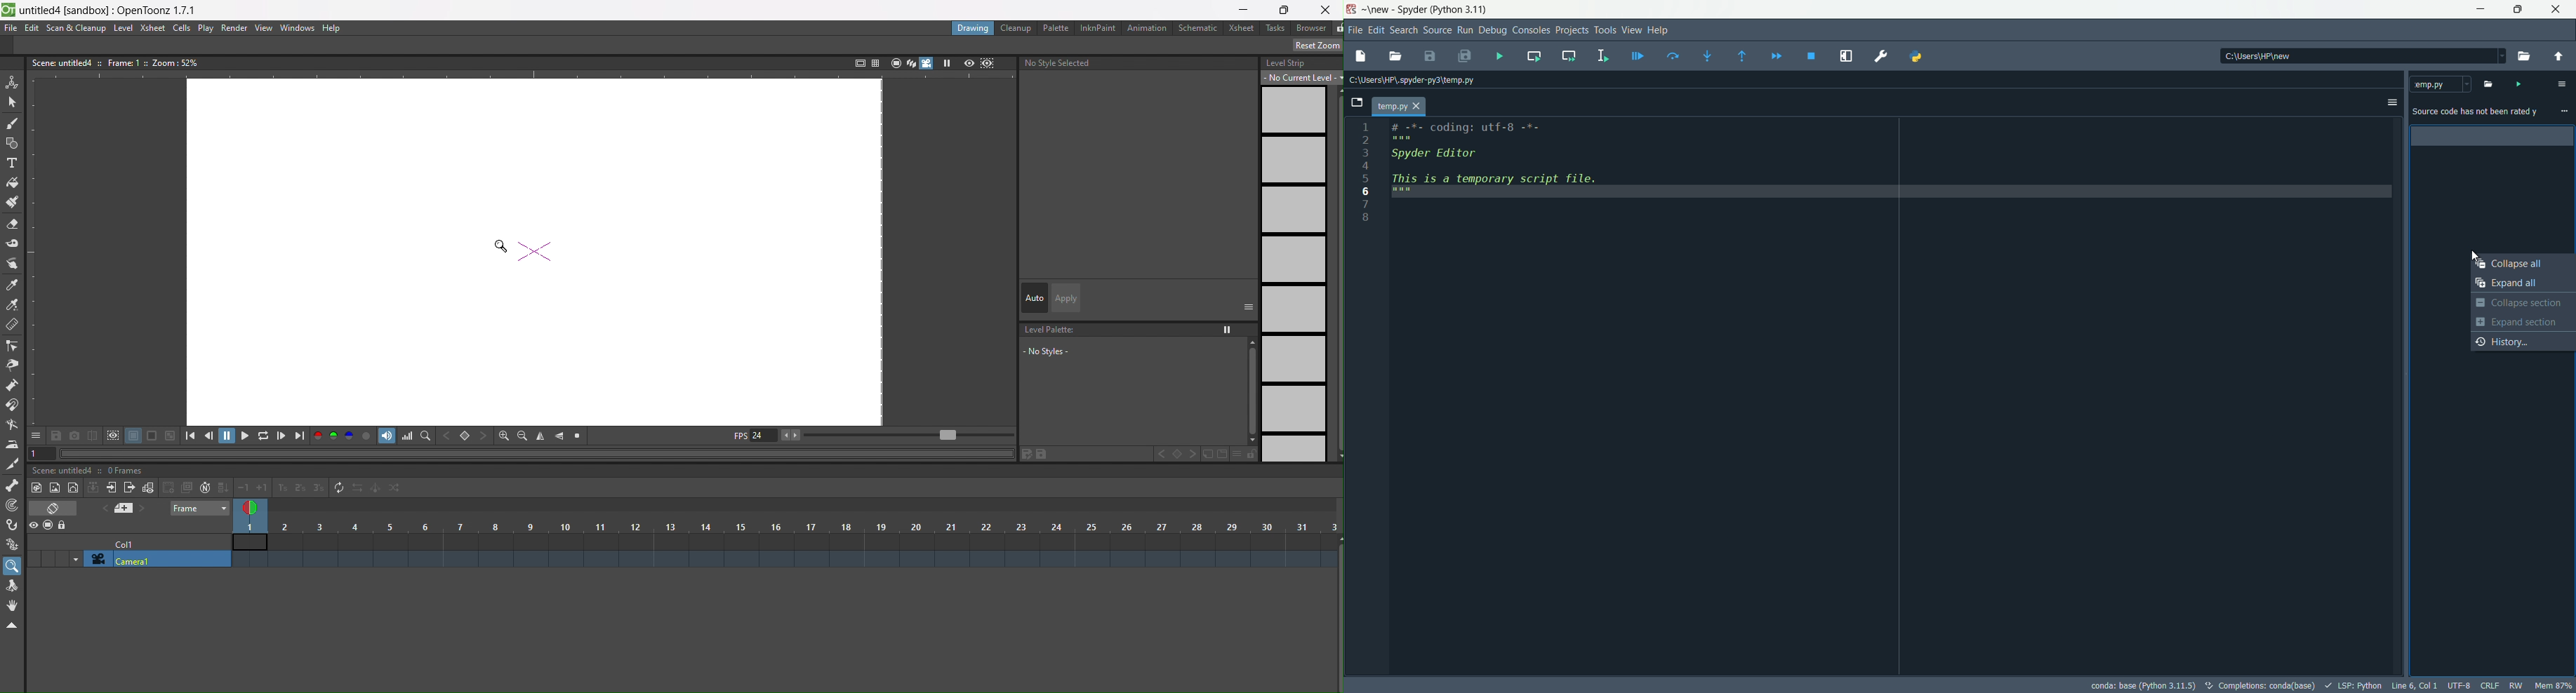 The height and width of the screenshot is (700, 2576). I want to click on , so click(367, 435).